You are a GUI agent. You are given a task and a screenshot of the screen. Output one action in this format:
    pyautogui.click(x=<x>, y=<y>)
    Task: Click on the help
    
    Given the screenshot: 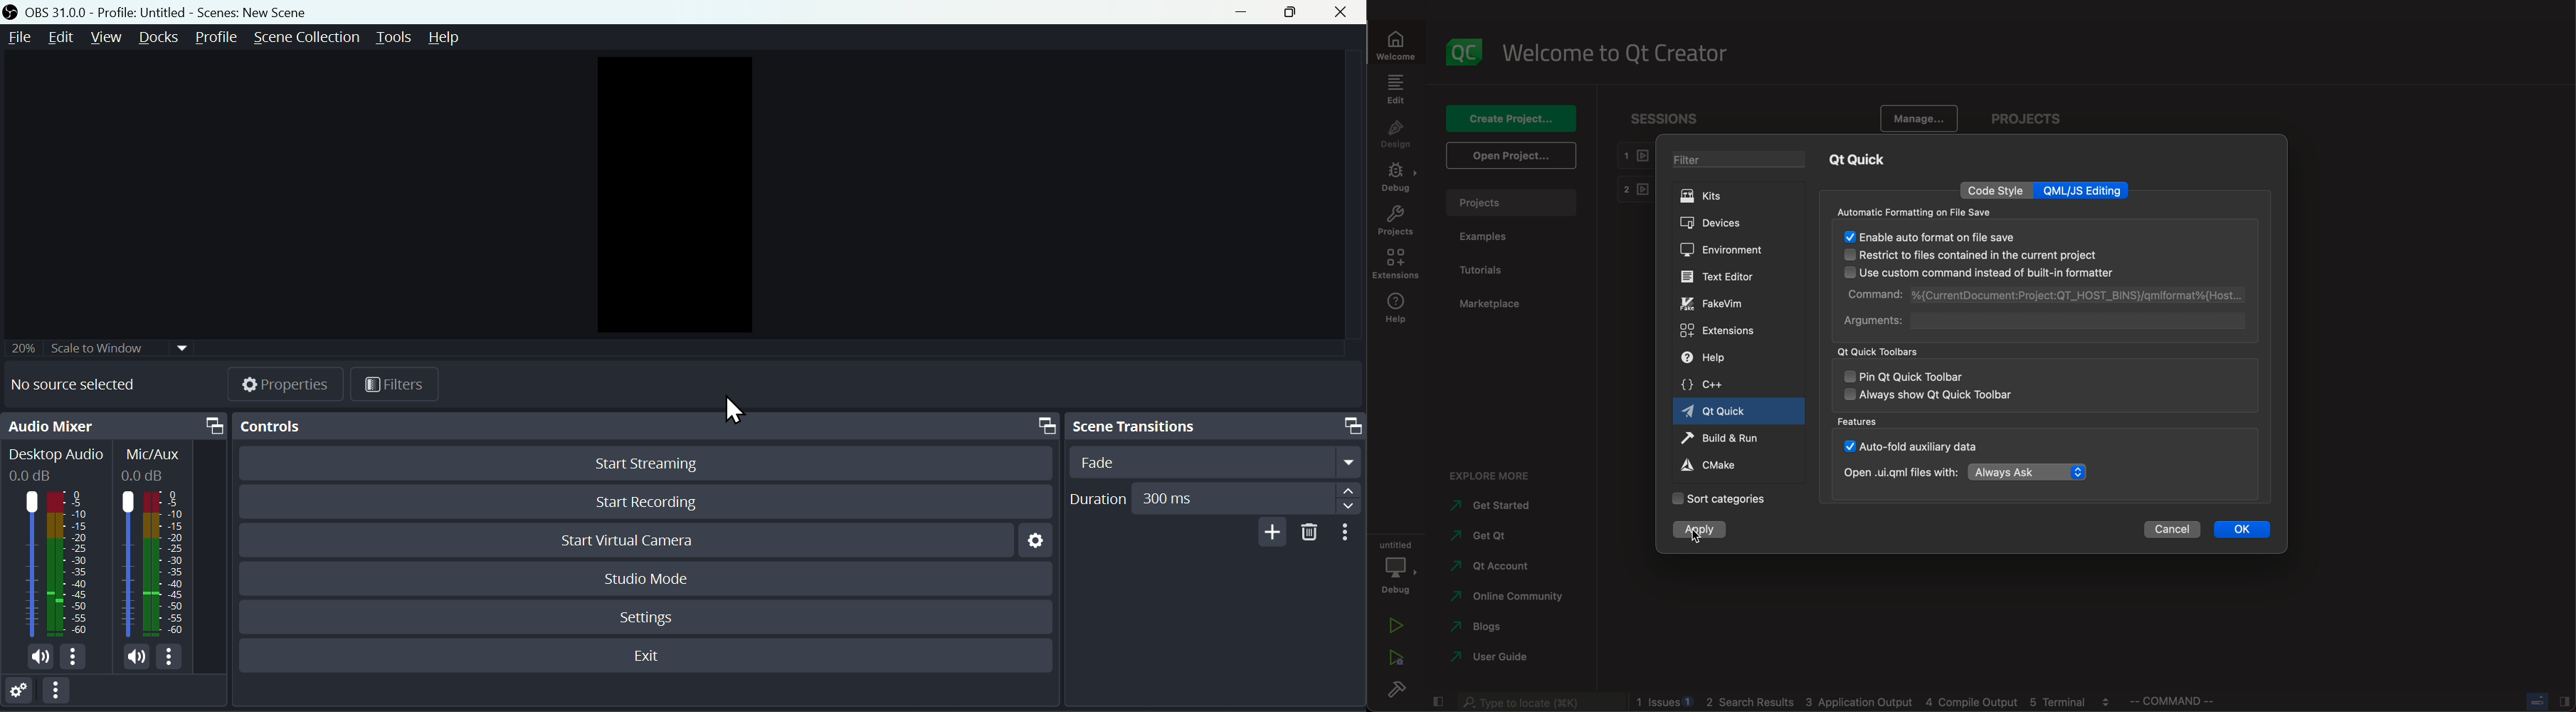 What is the action you would take?
    pyautogui.click(x=1712, y=357)
    